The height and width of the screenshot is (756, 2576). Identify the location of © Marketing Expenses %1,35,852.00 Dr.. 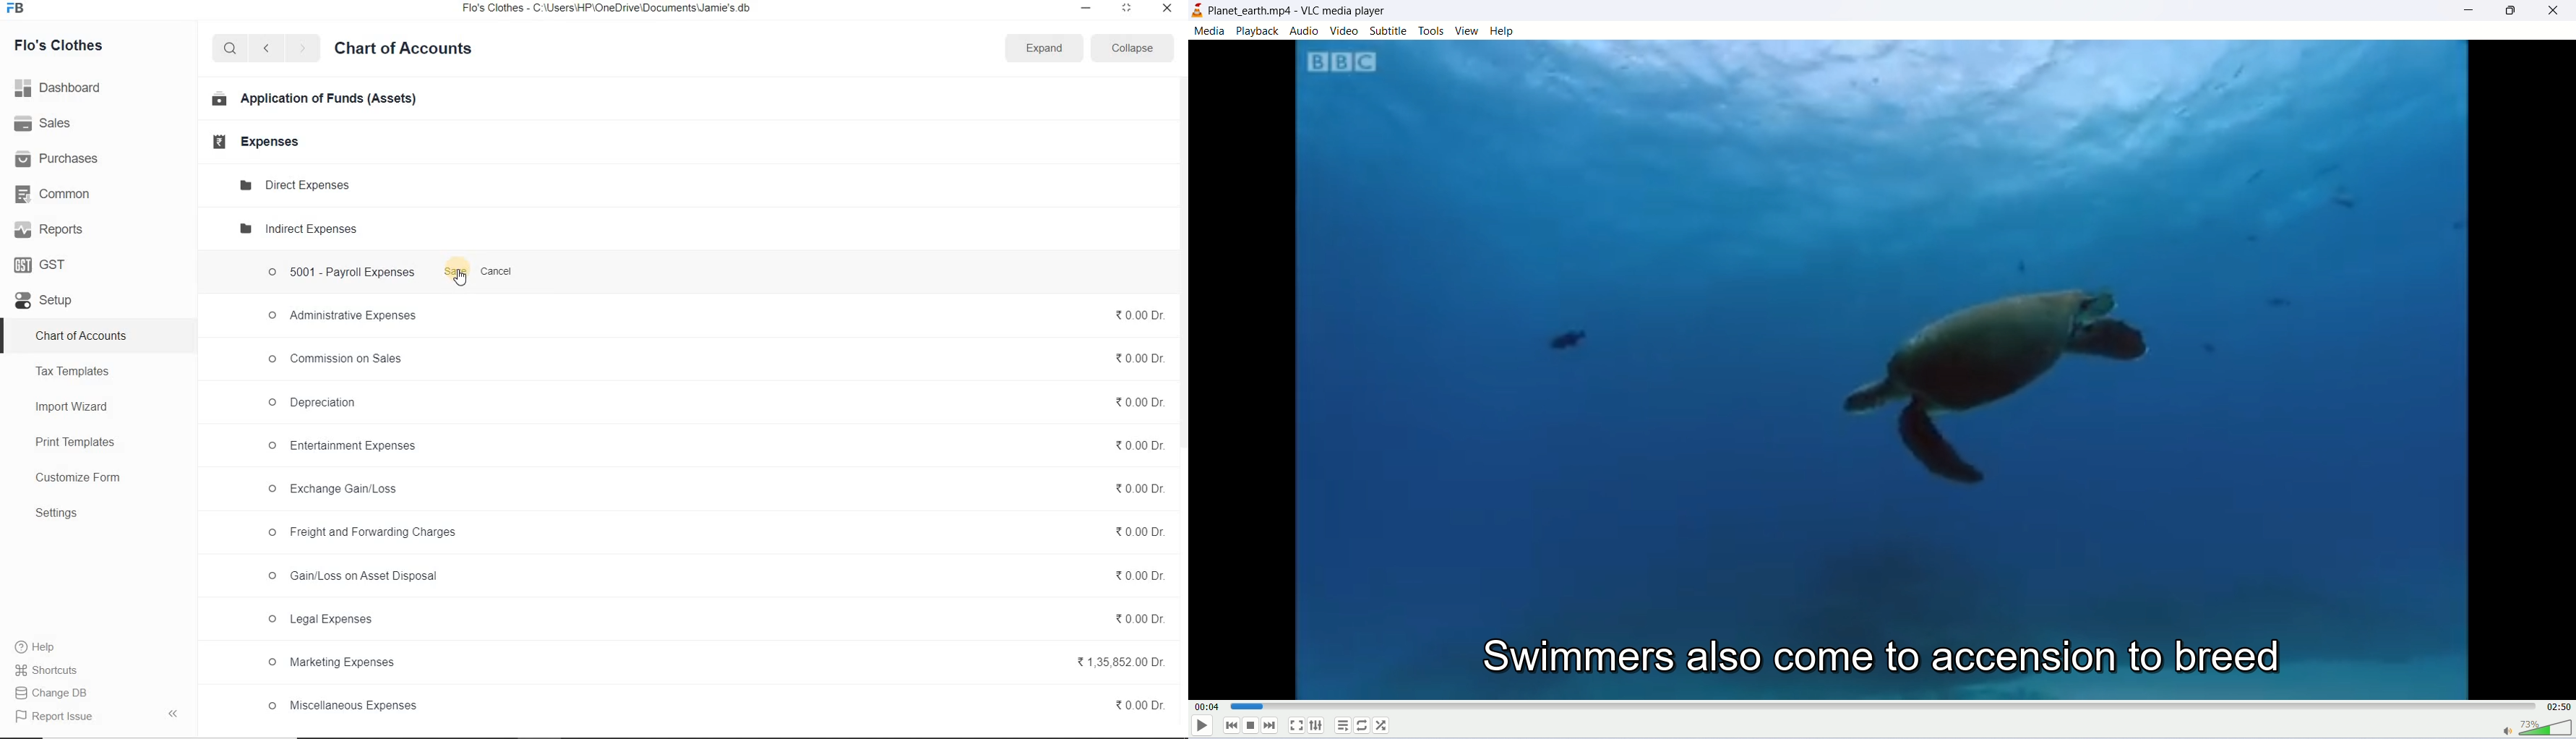
(717, 664).